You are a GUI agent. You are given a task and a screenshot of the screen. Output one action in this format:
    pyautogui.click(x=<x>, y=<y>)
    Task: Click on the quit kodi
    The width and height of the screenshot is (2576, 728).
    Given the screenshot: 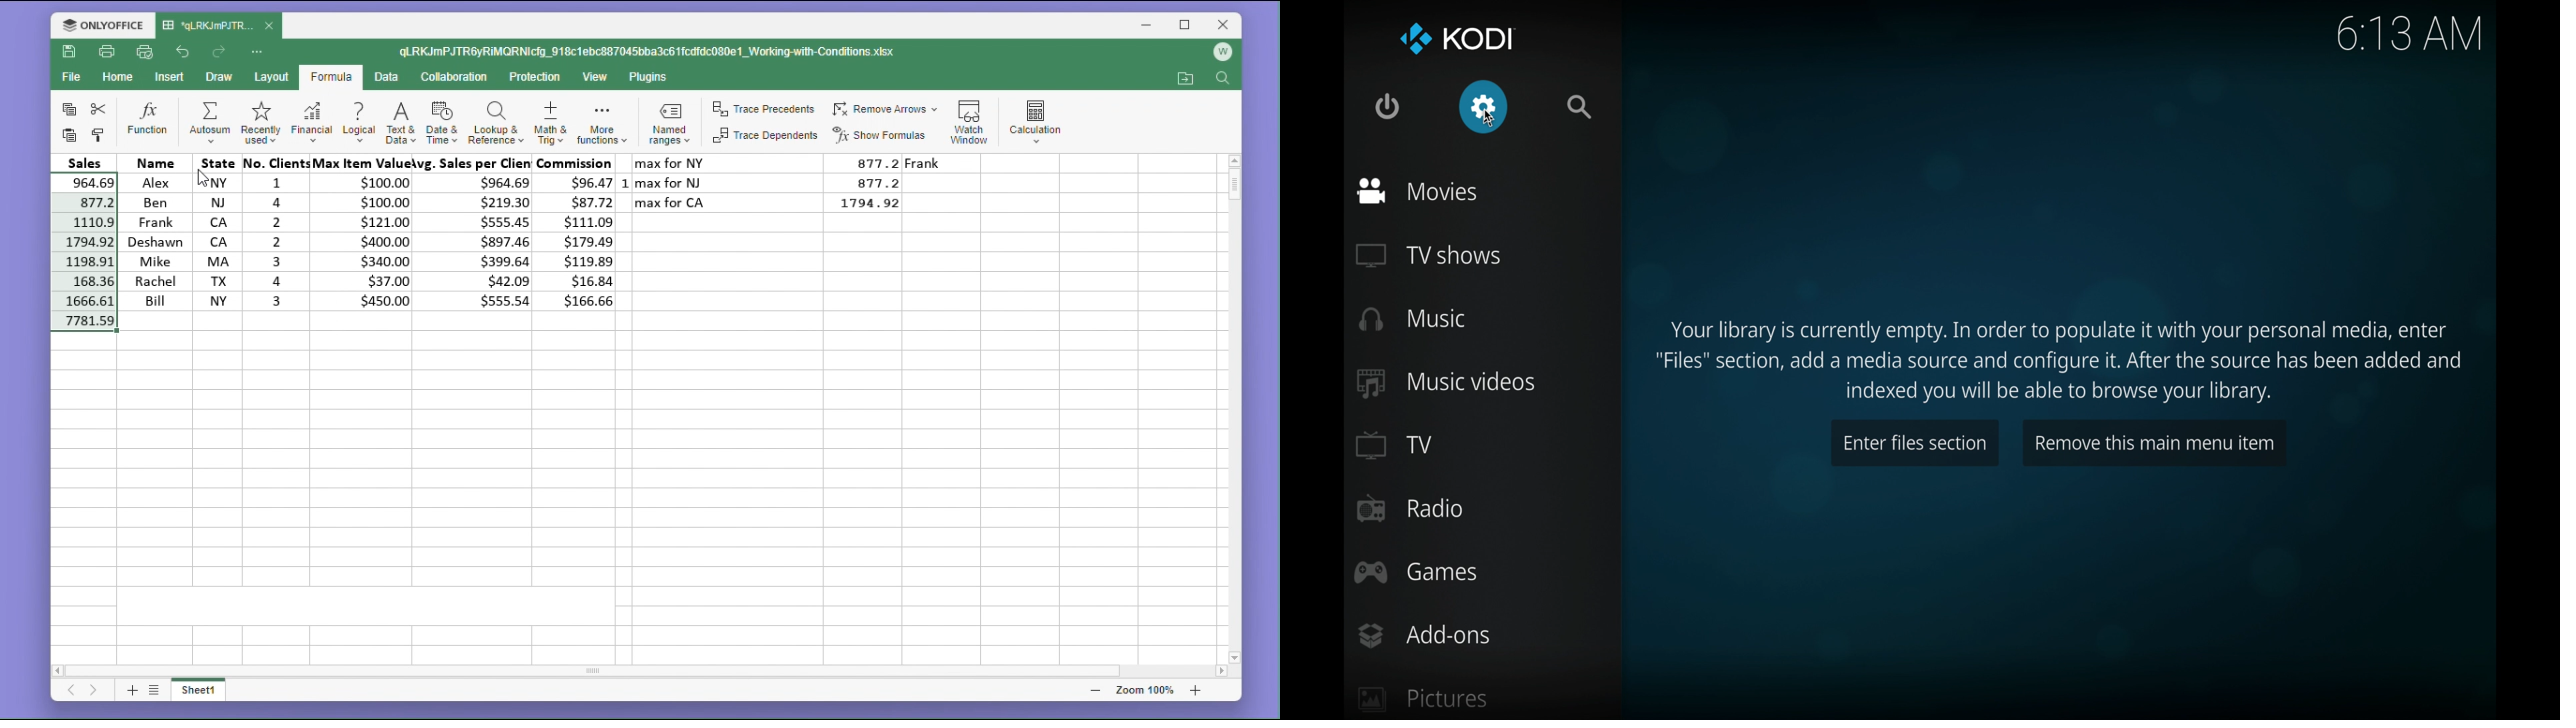 What is the action you would take?
    pyautogui.click(x=1387, y=107)
    